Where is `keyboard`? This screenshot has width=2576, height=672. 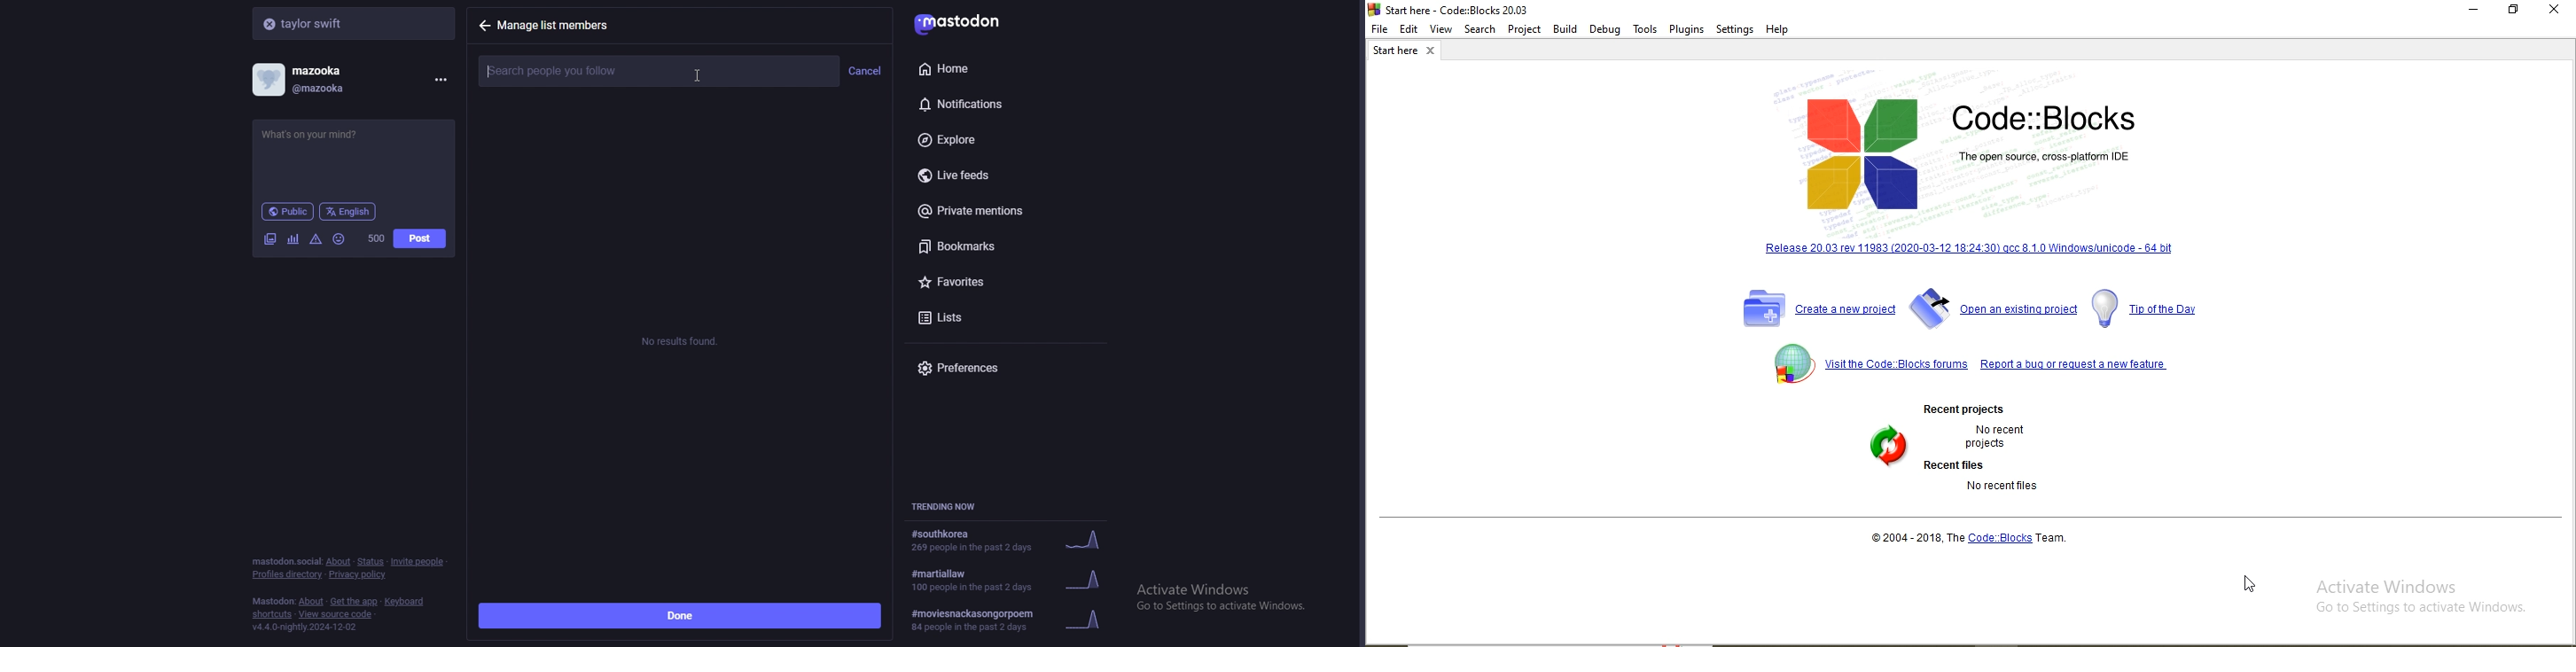 keyboard is located at coordinates (406, 601).